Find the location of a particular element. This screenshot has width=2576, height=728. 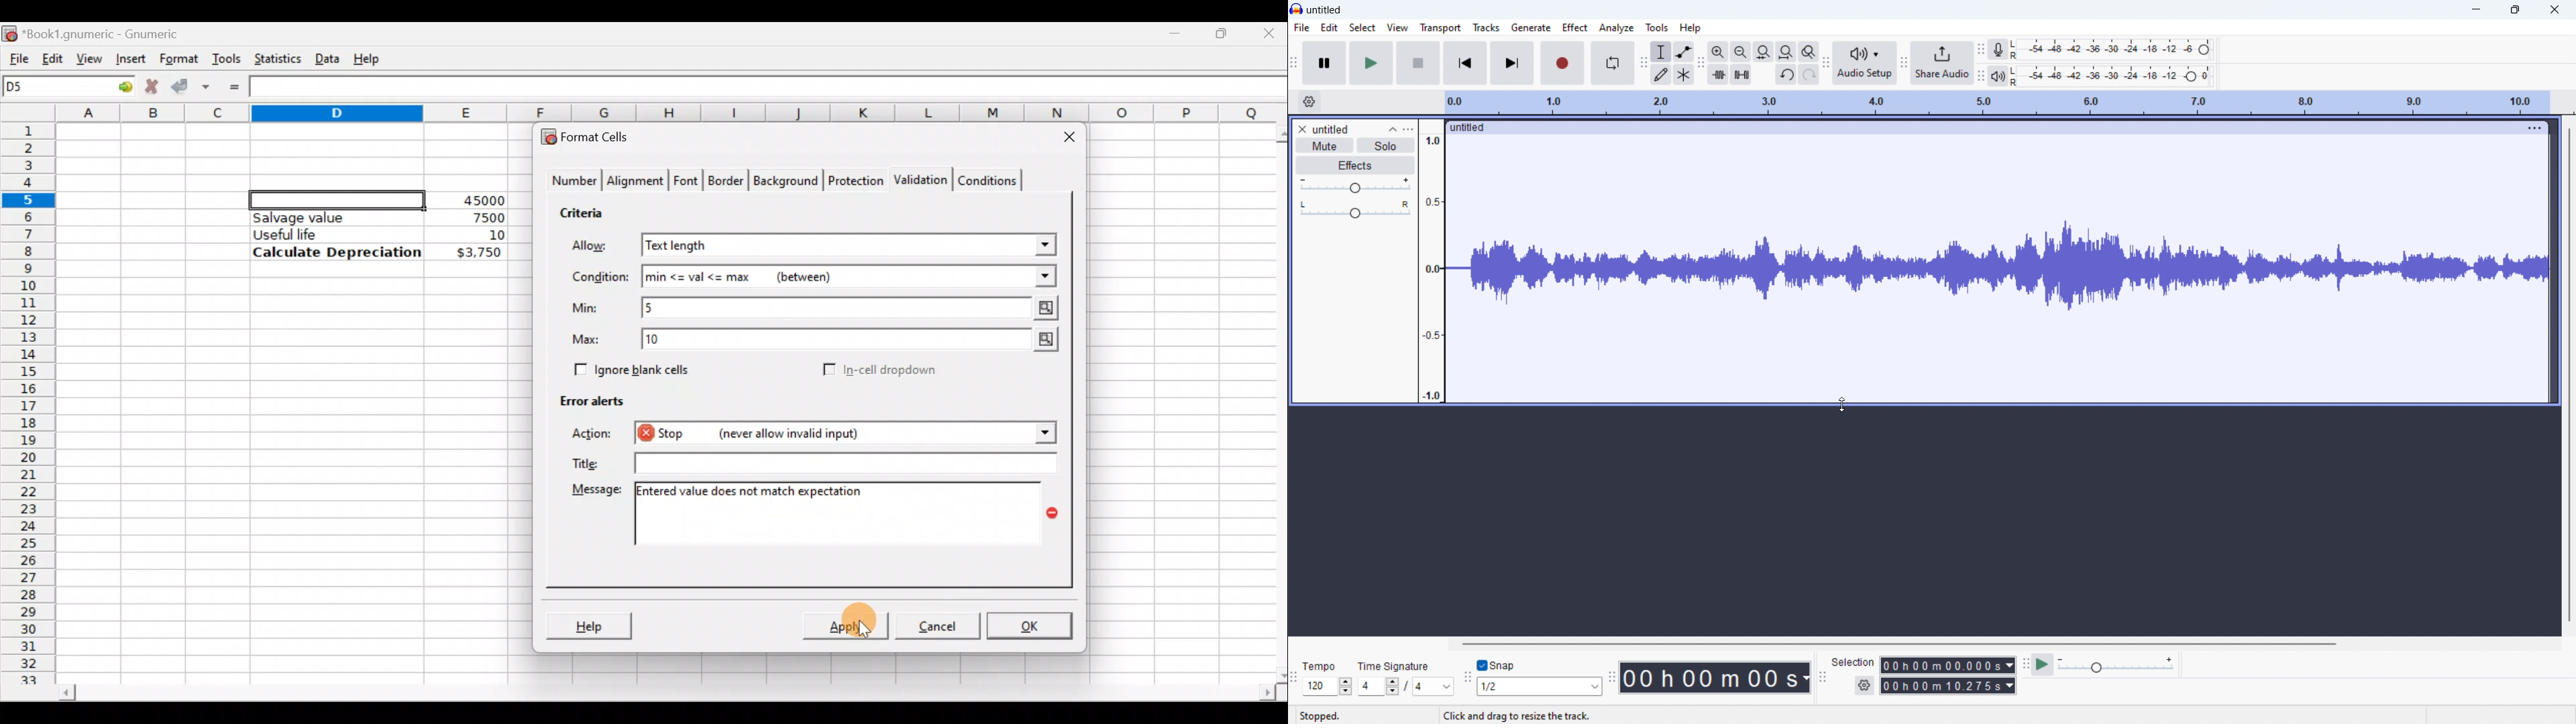

click to move is located at coordinates (1980, 127).